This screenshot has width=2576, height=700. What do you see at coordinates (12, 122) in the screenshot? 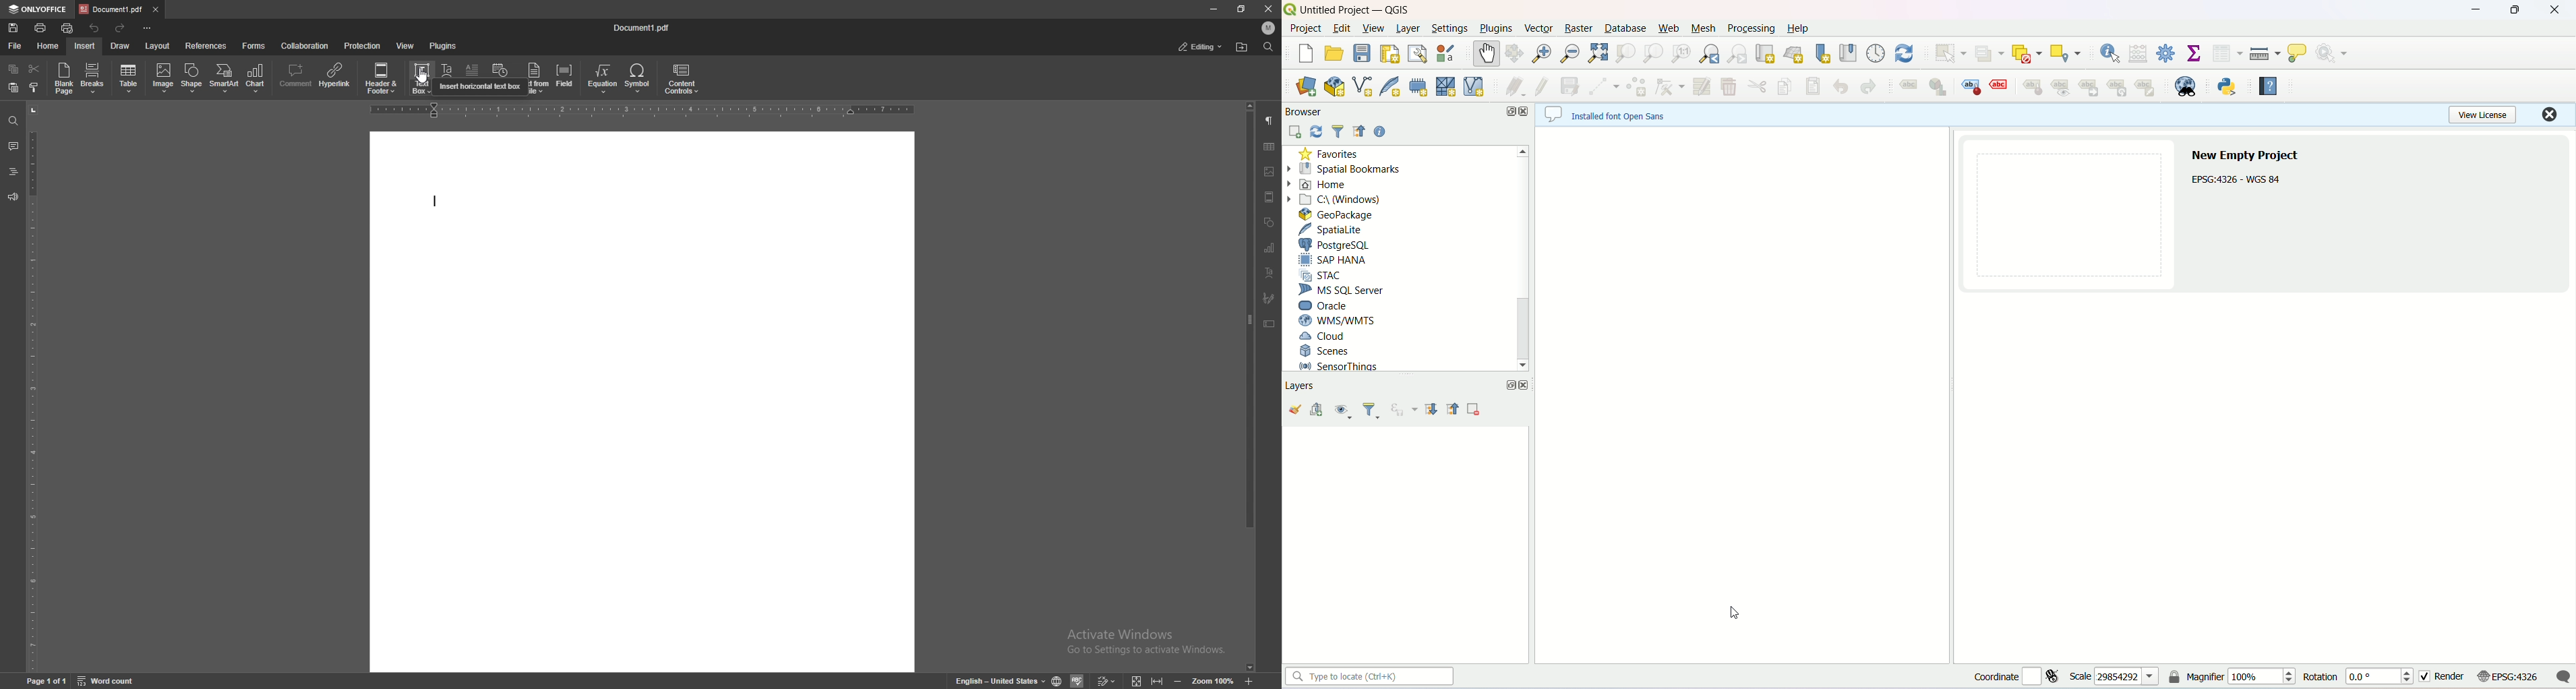
I see `find` at bounding box center [12, 122].